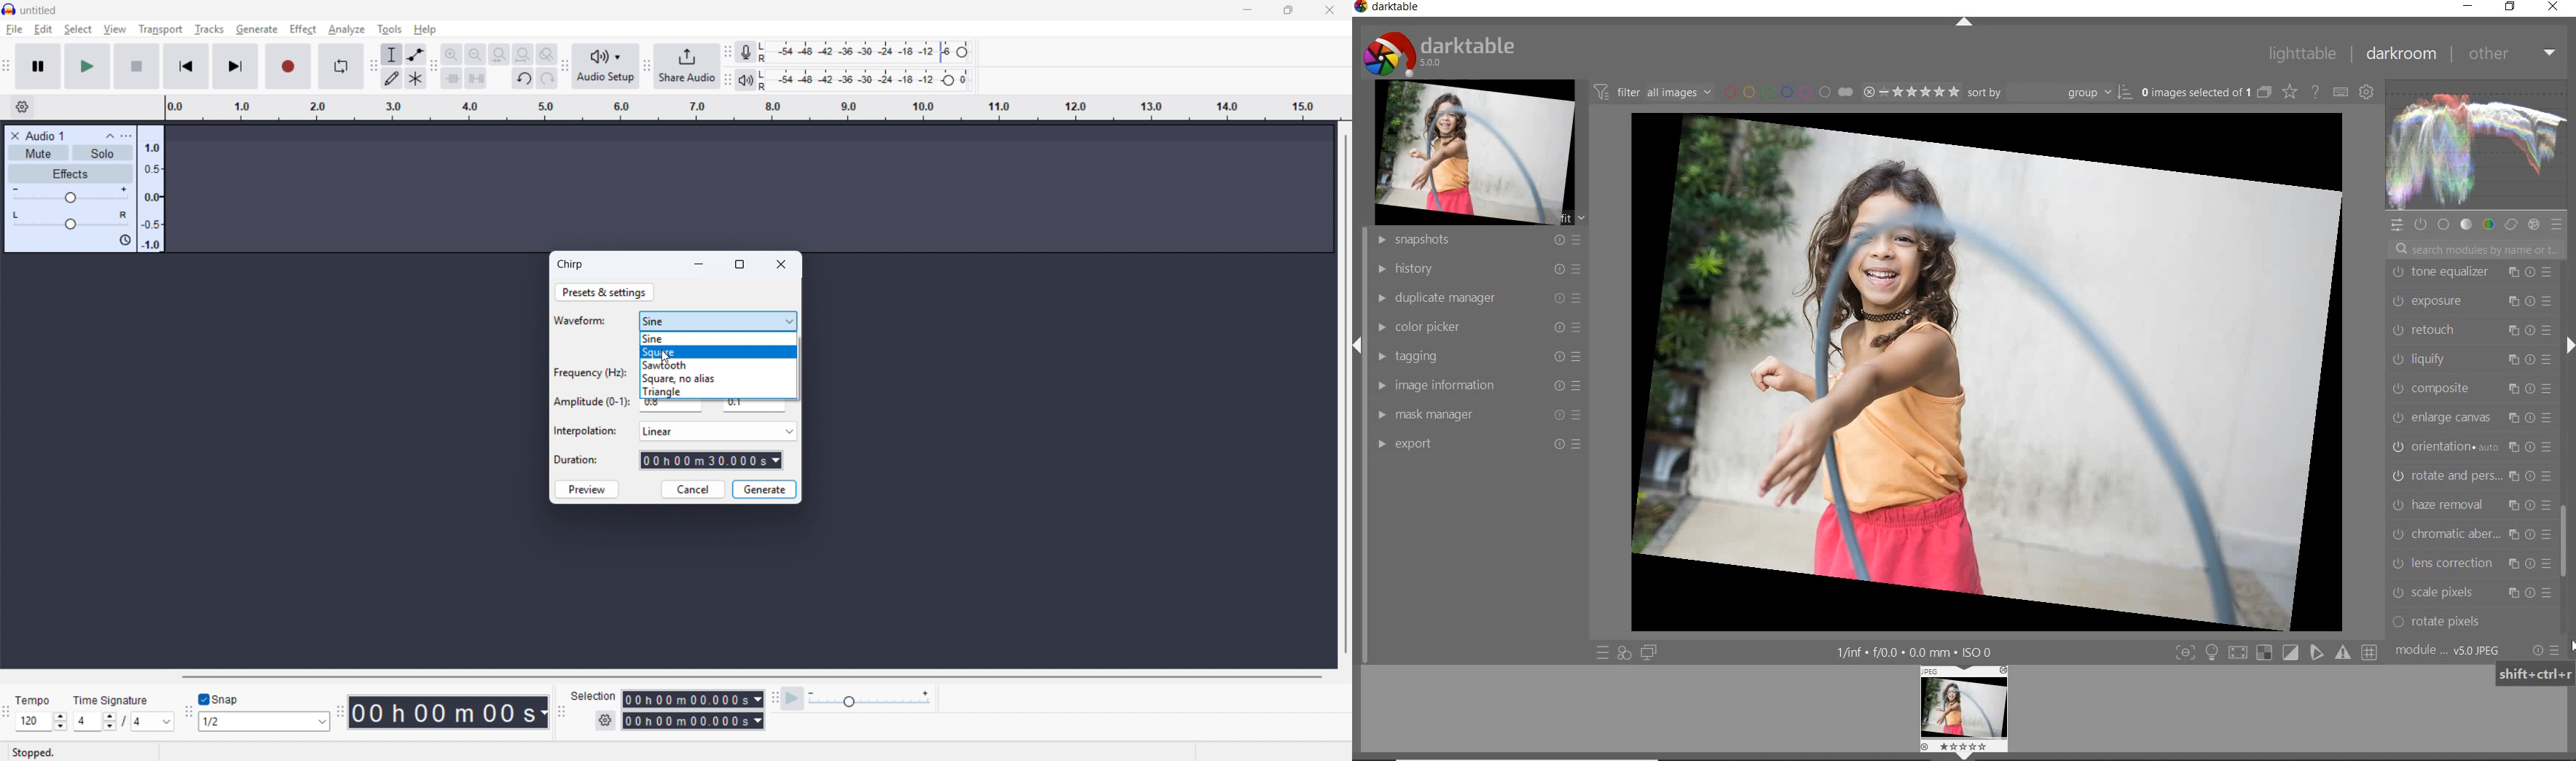 The height and width of the screenshot is (784, 2576). Describe the element at coordinates (694, 699) in the screenshot. I see `Selection start time ` at that location.